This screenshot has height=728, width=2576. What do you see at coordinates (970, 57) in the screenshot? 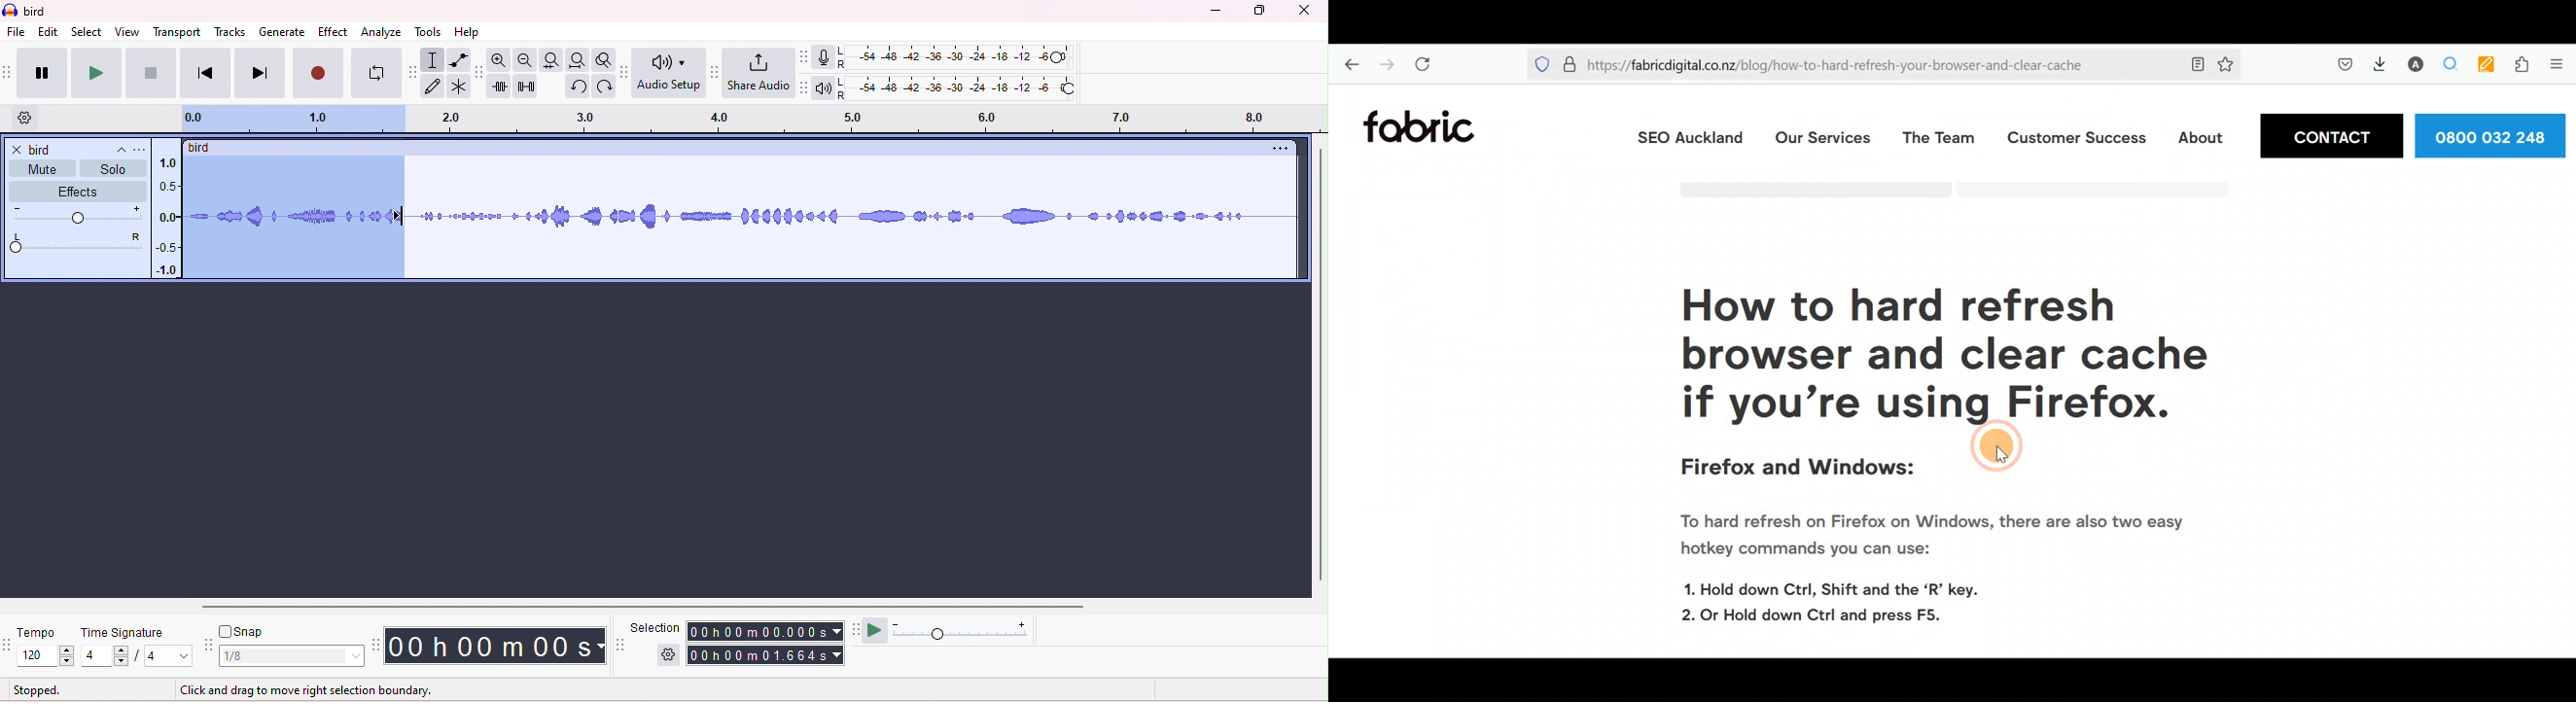
I see `recording level` at bounding box center [970, 57].